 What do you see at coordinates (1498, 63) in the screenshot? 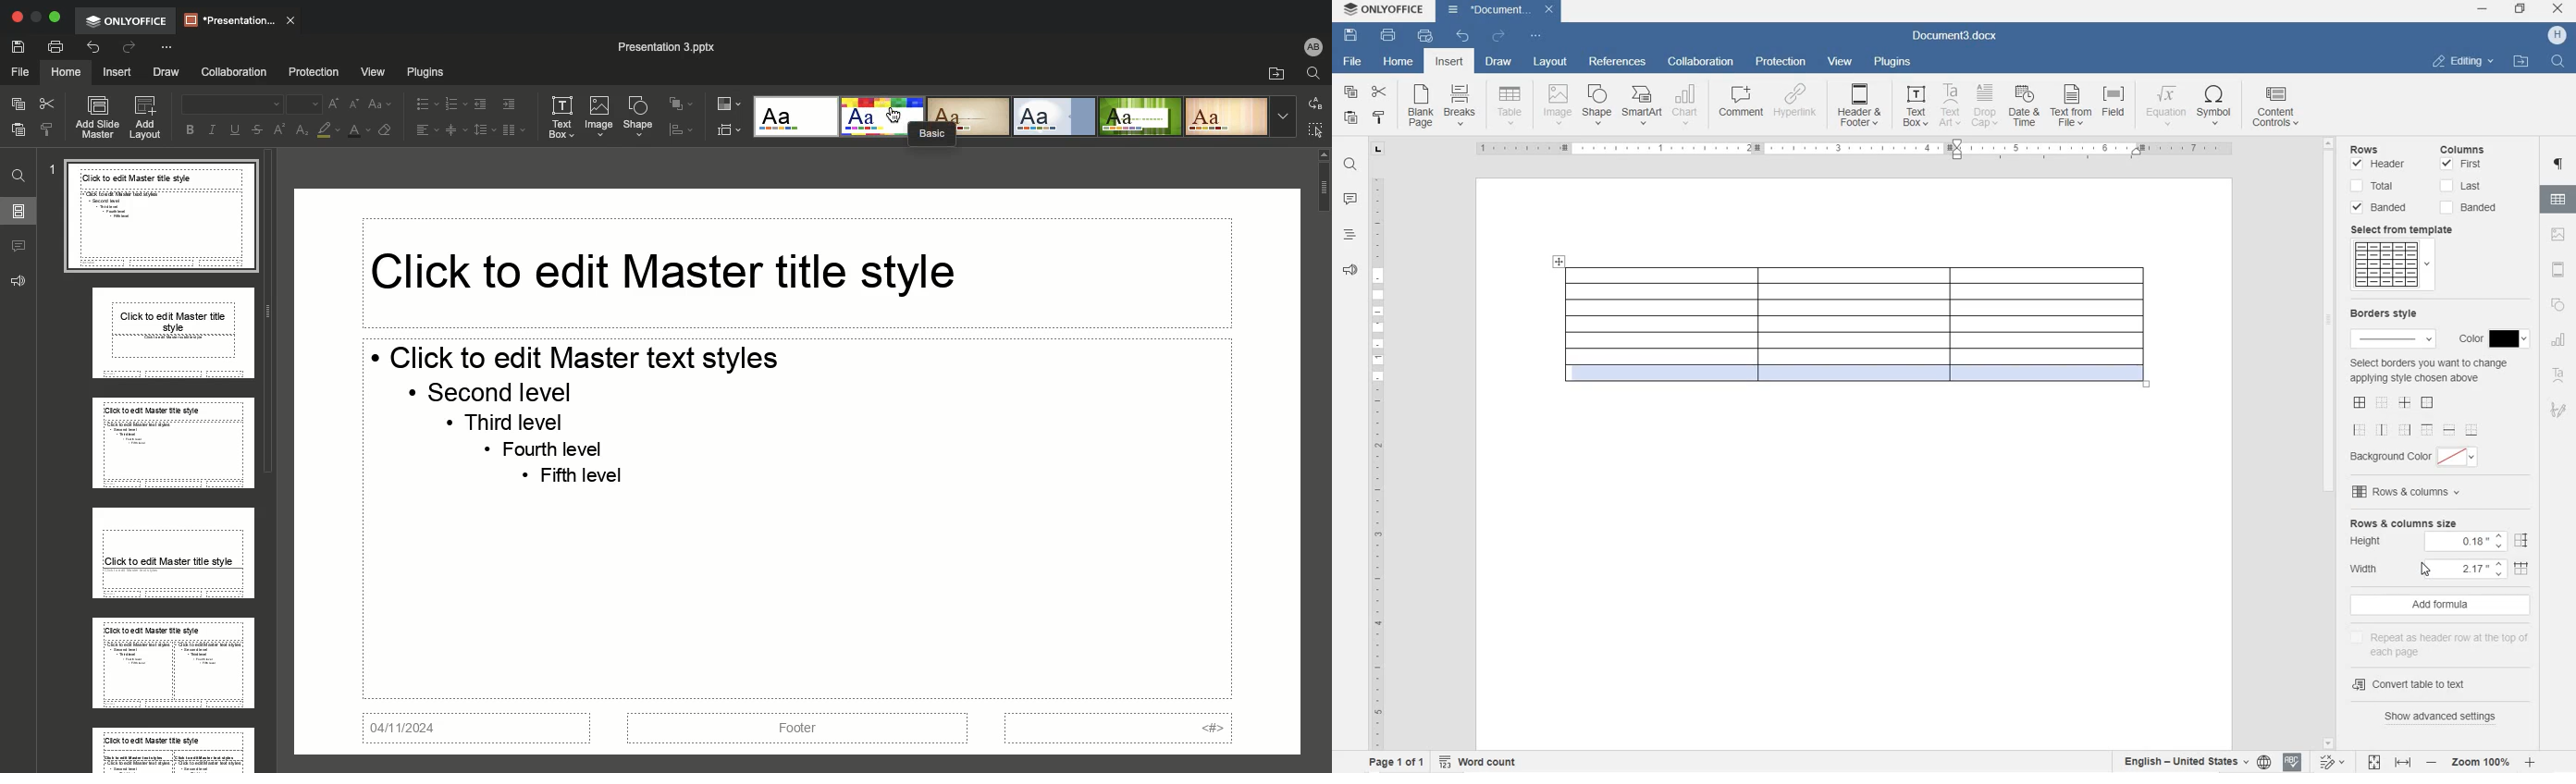
I see `DRAW` at bounding box center [1498, 63].